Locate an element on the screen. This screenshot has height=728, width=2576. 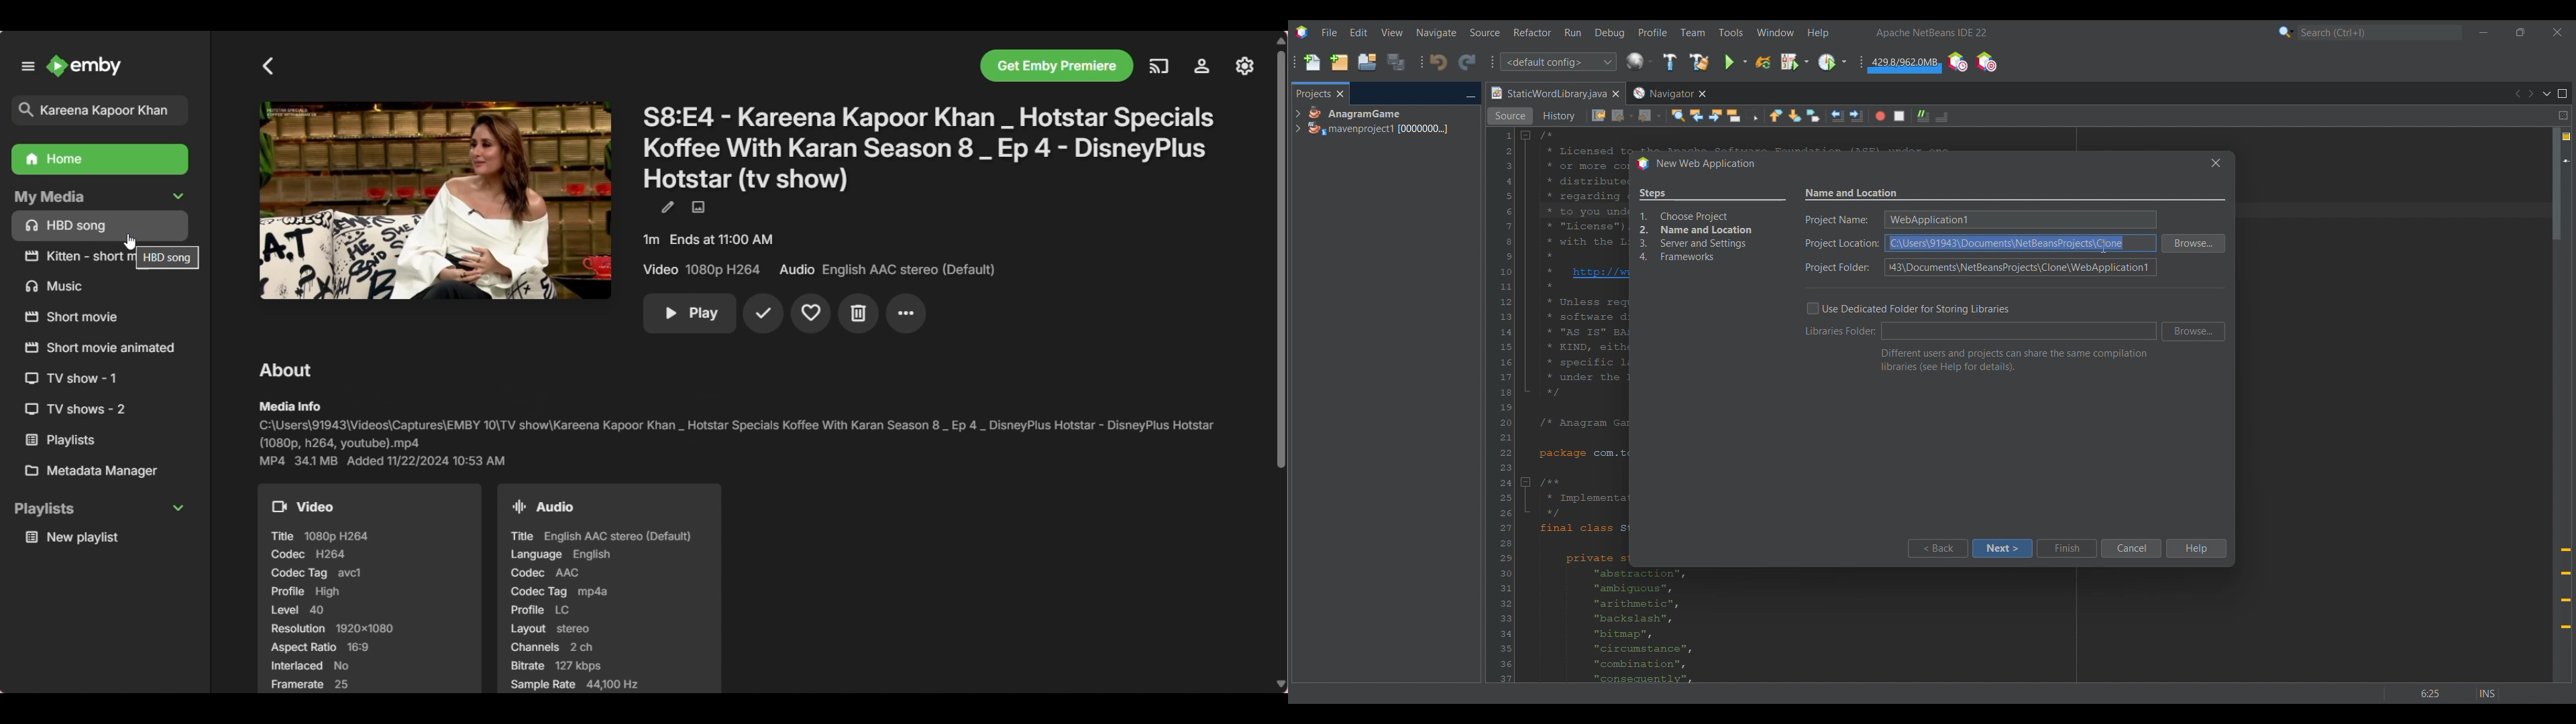
Build main project is located at coordinates (1669, 62).